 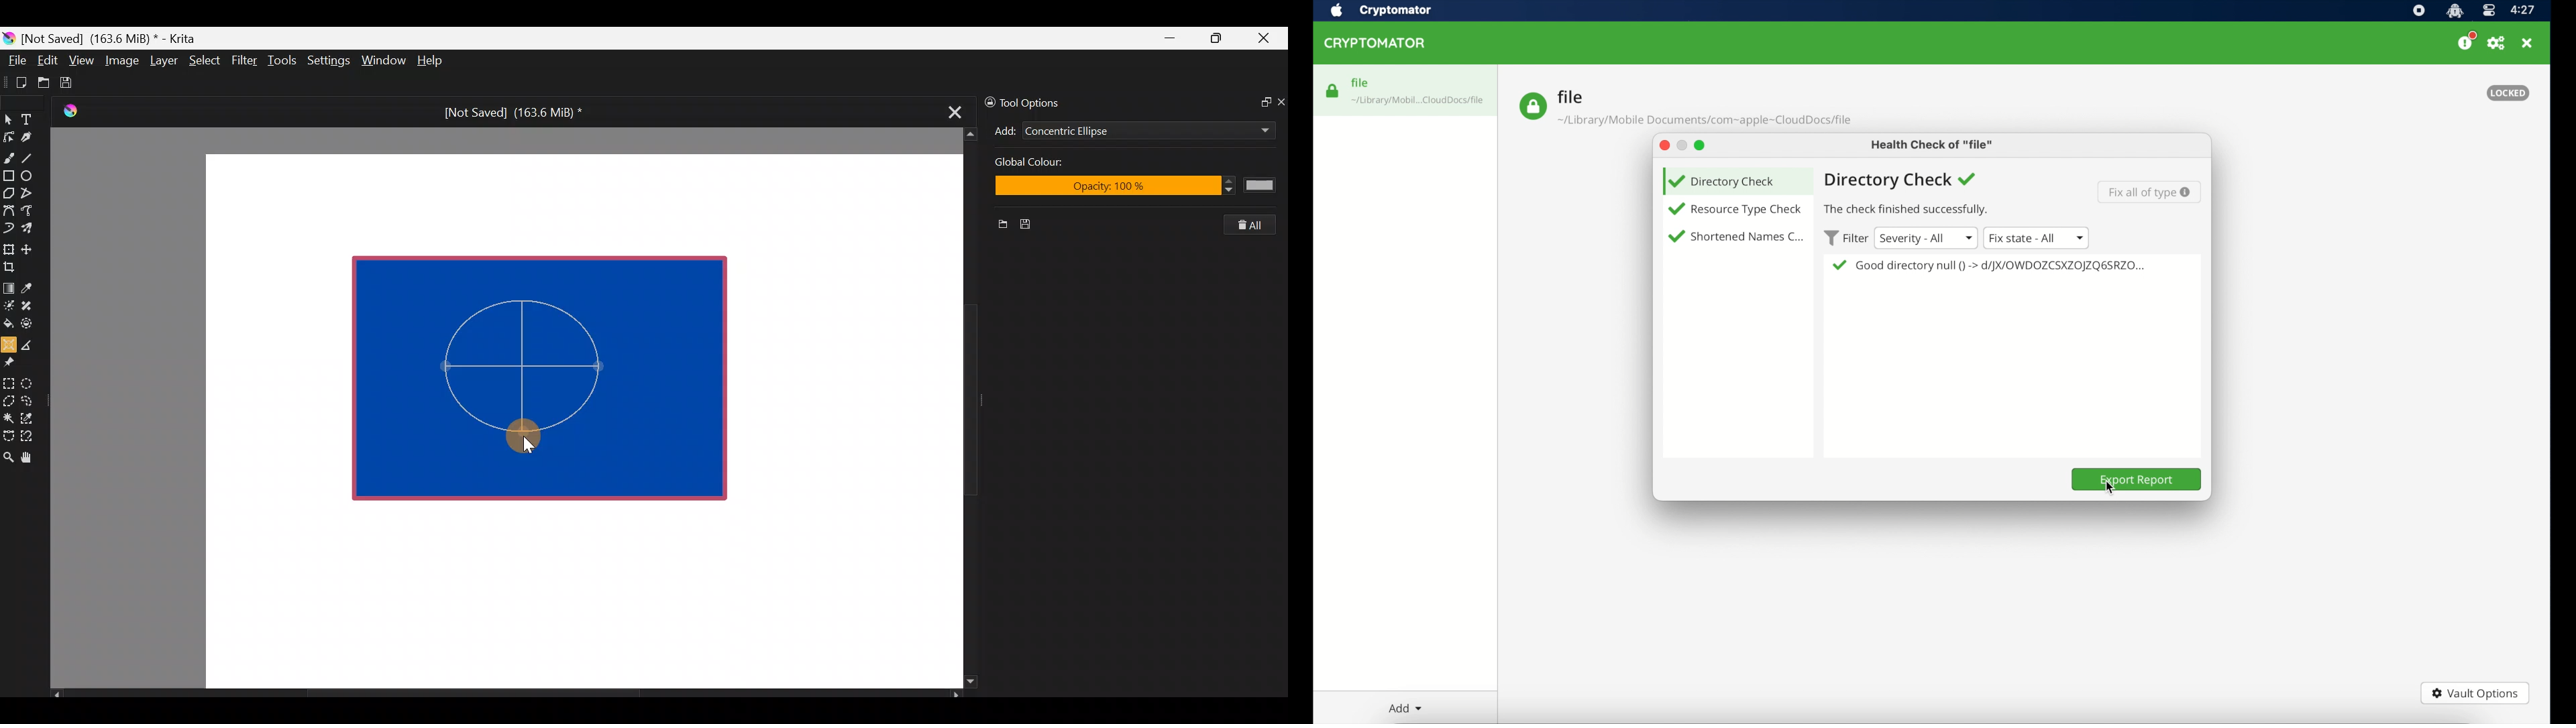 What do you see at coordinates (987, 100) in the screenshot?
I see `Lock/unlock docker` at bounding box center [987, 100].